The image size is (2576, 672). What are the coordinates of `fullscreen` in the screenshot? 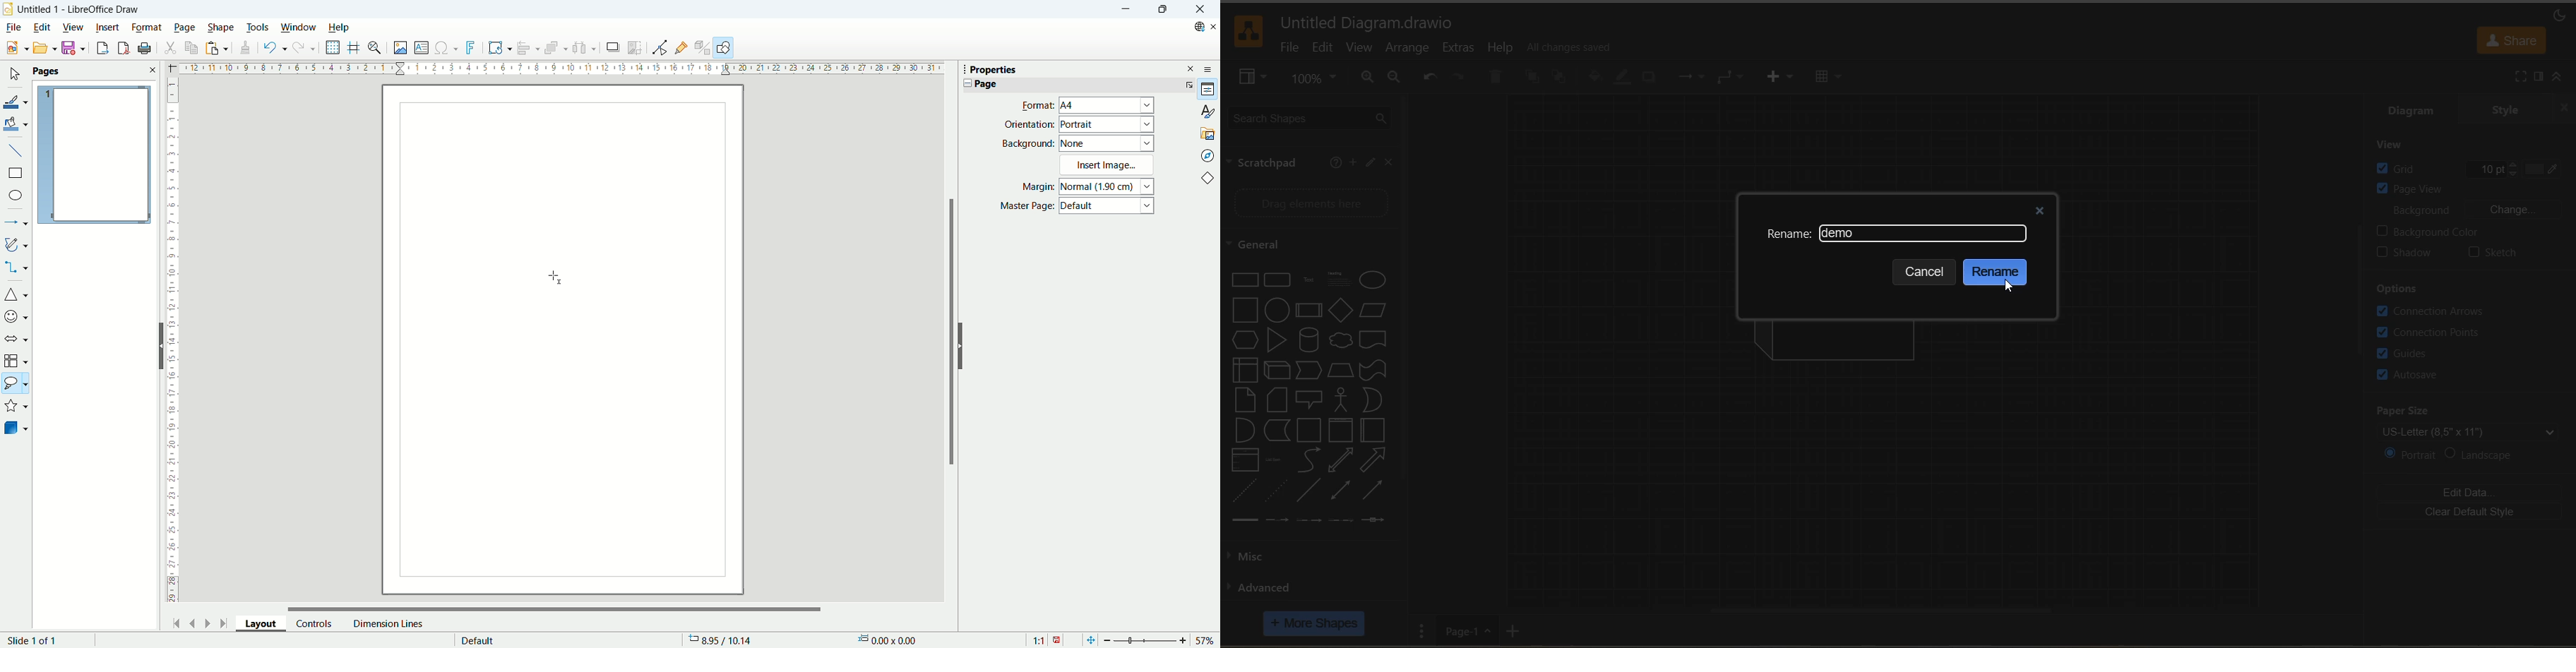 It's located at (2521, 77).